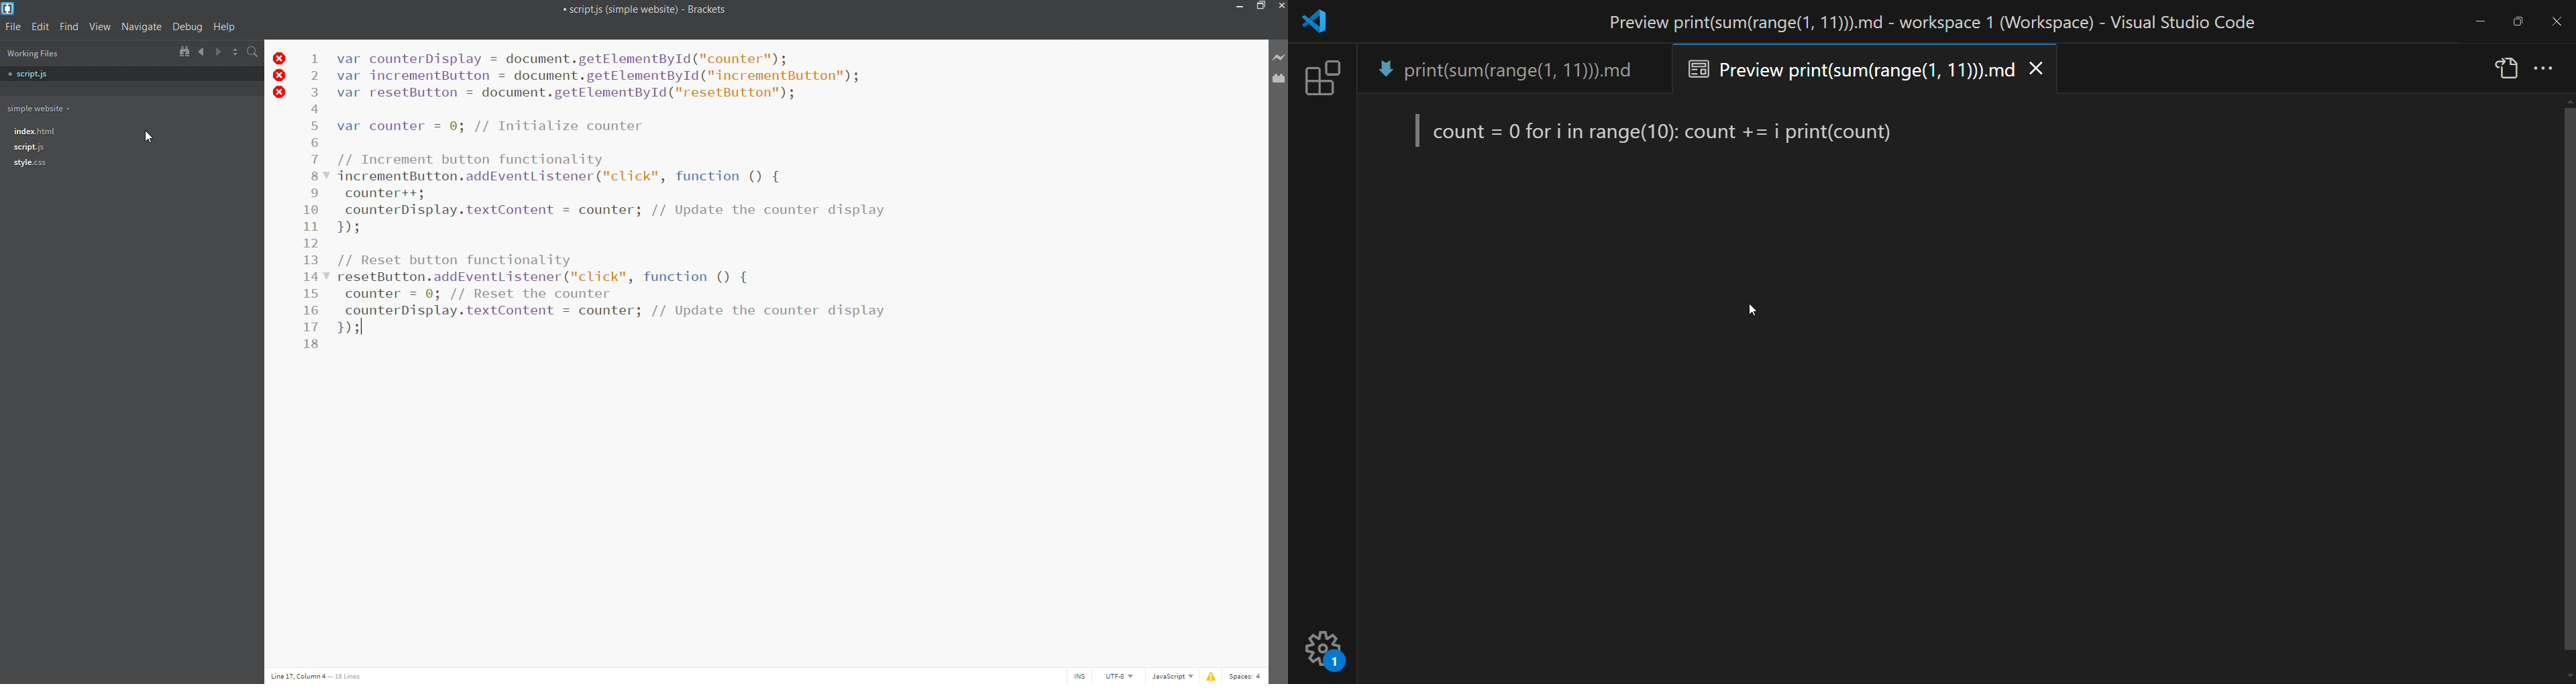 The image size is (2576, 700). I want to click on view, so click(102, 27).